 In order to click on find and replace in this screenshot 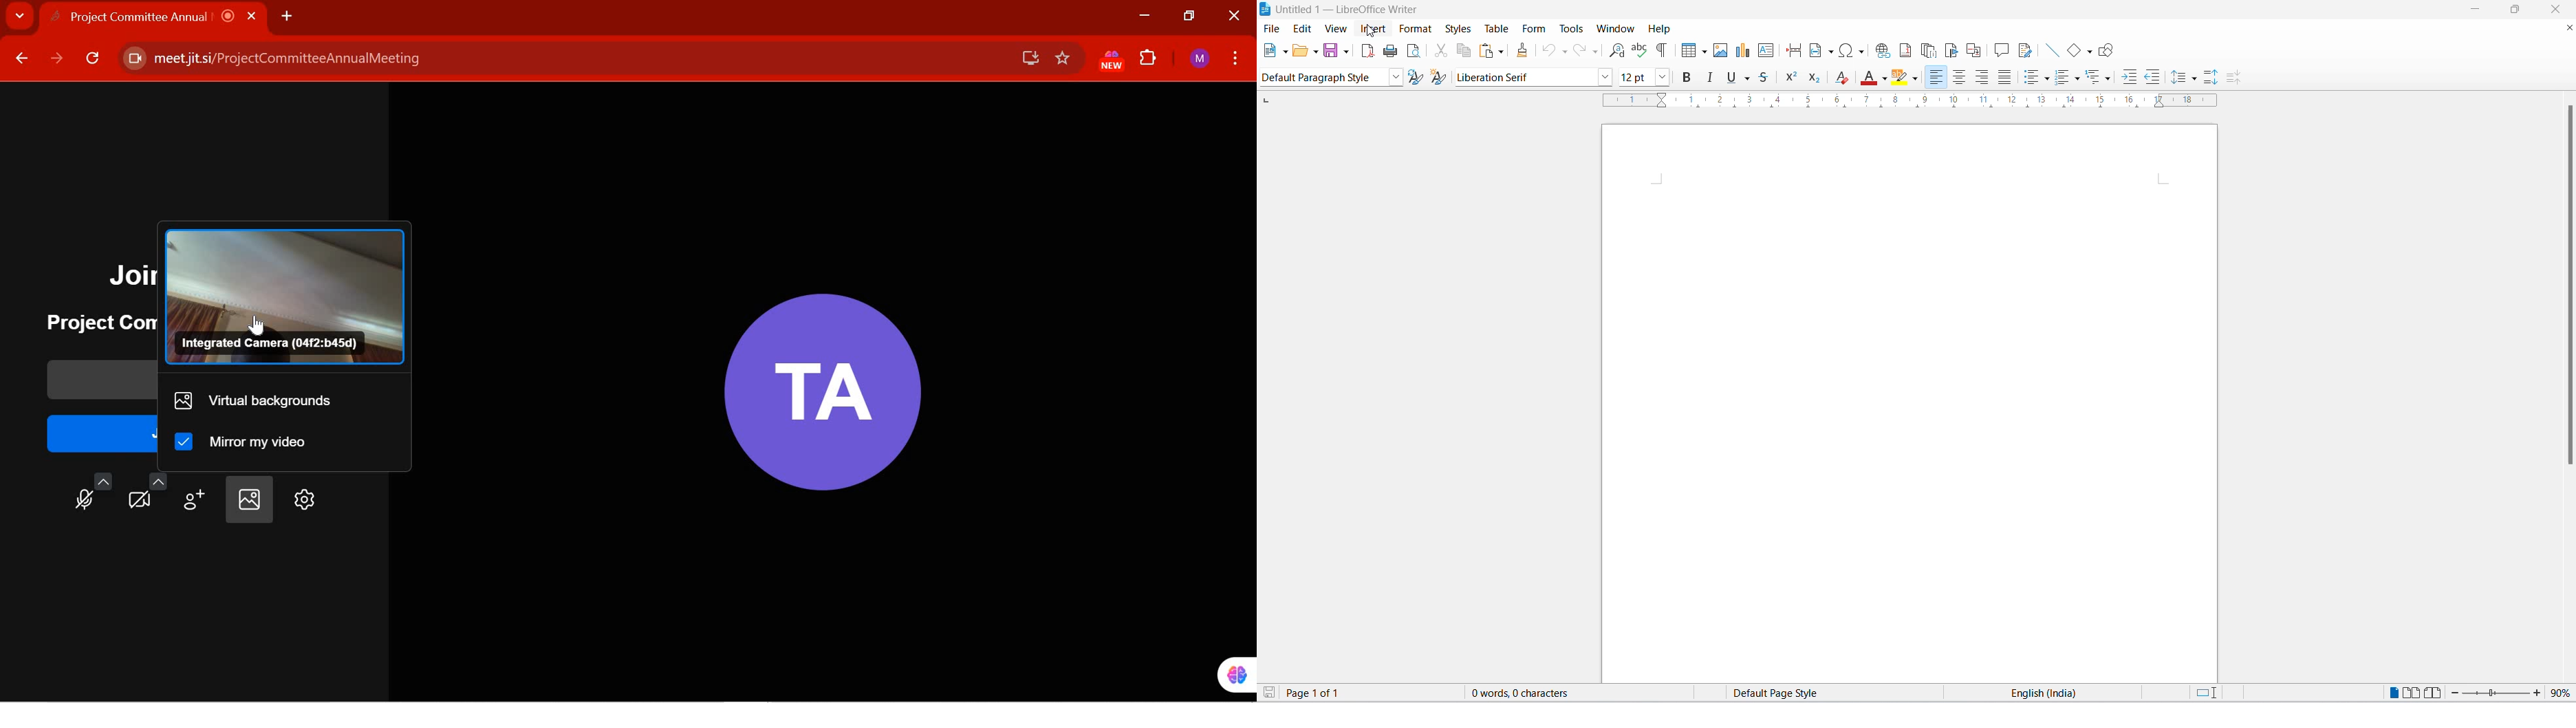, I will do `click(1614, 51)`.